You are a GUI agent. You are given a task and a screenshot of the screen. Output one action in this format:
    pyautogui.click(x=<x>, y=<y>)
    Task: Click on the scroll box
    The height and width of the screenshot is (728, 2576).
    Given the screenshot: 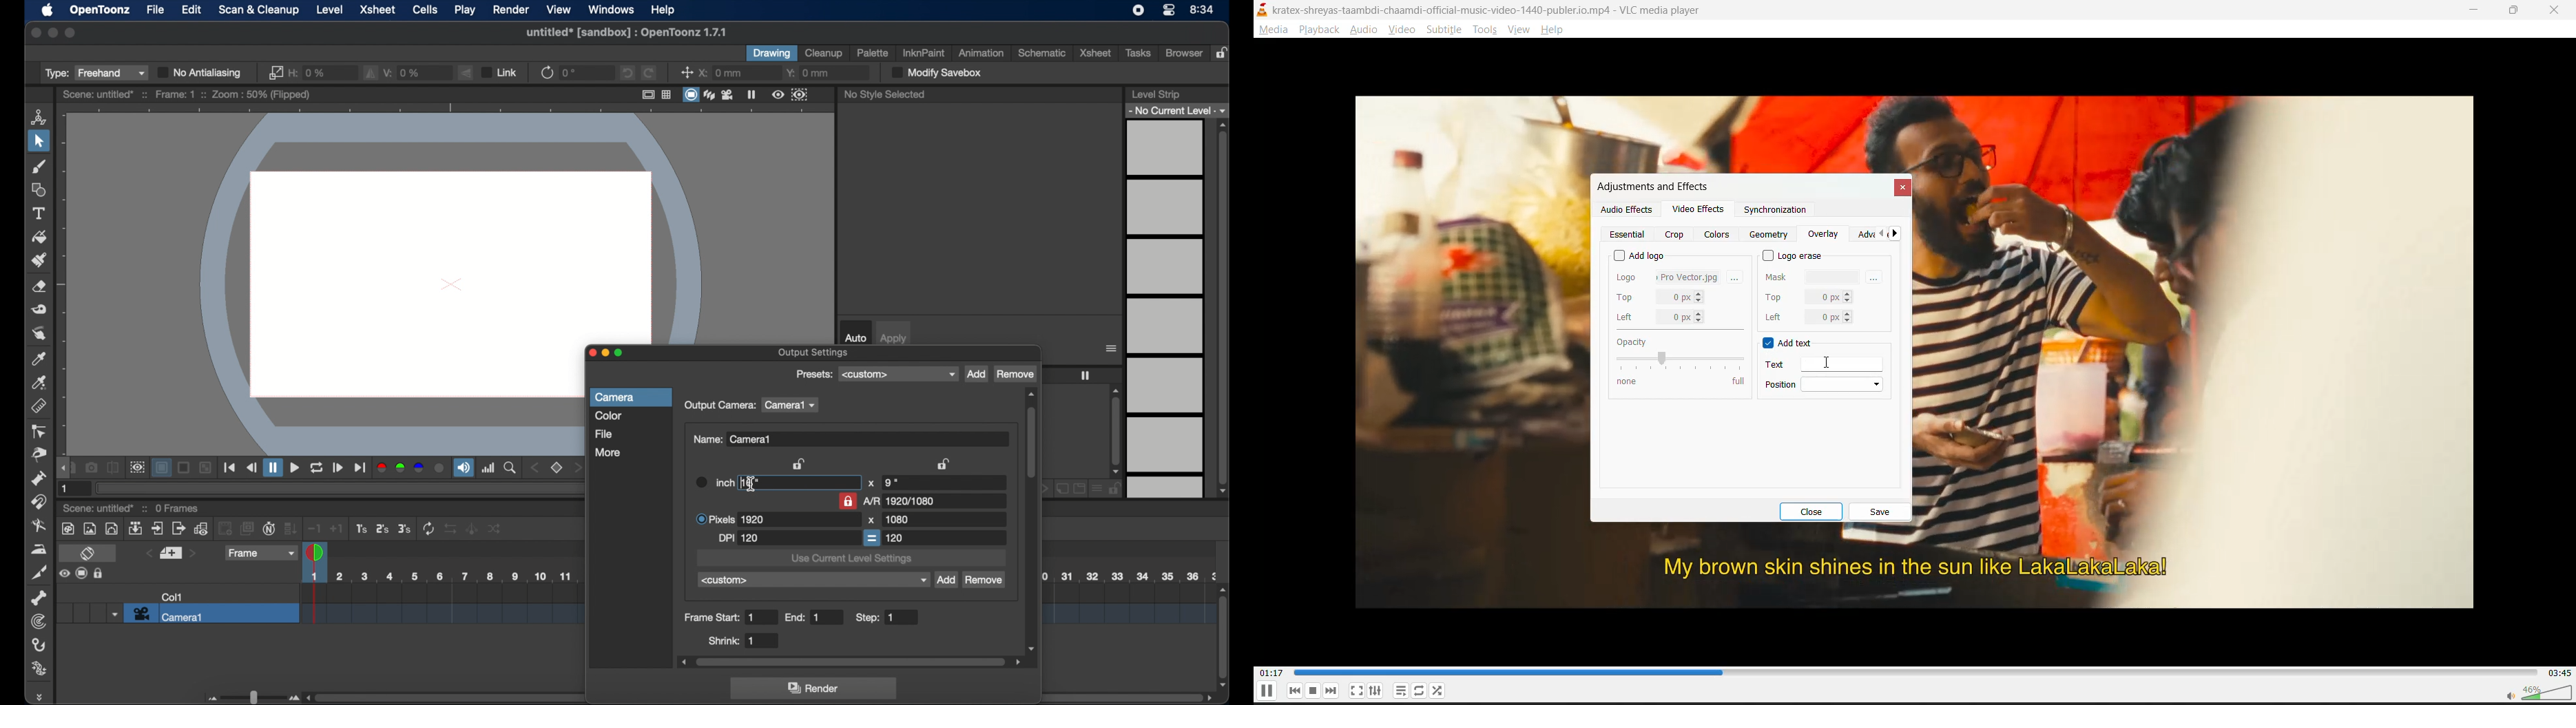 What is the action you would take?
    pyautogui.click(x=1223, y=308)
    